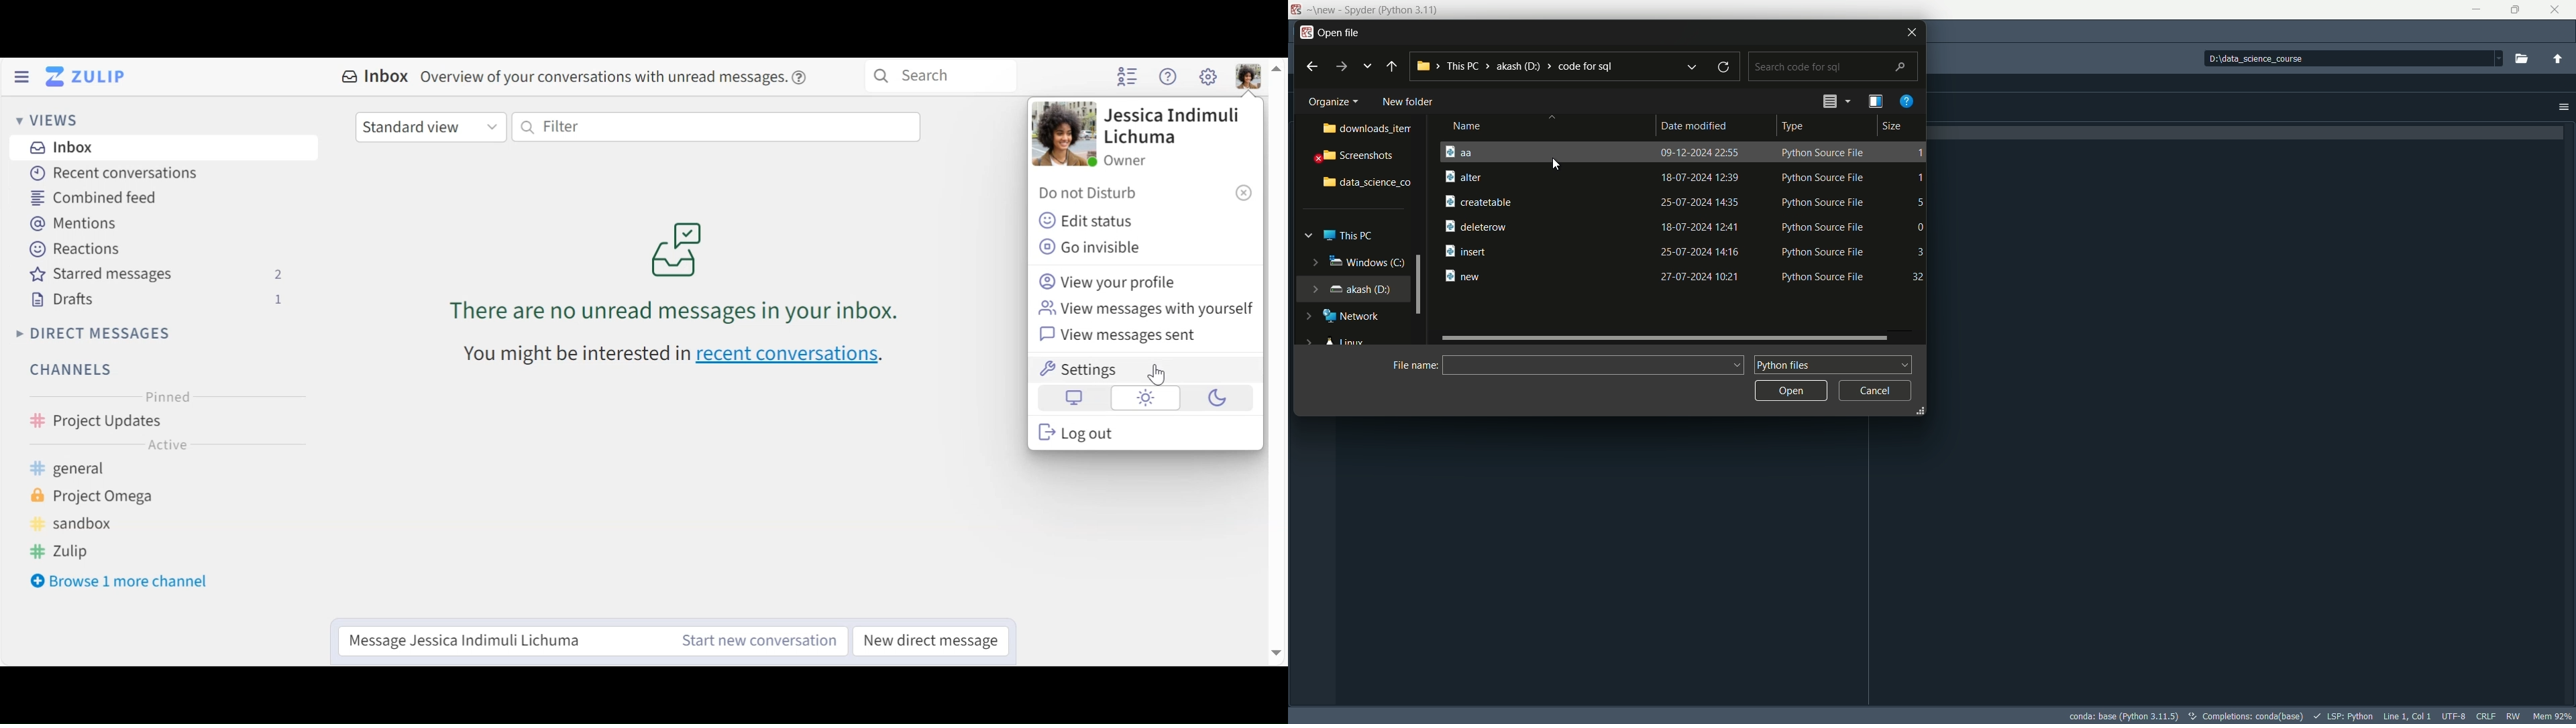 The height and width of the screenshot is (728, 2576). I want to click on search, so click(1833, 67).